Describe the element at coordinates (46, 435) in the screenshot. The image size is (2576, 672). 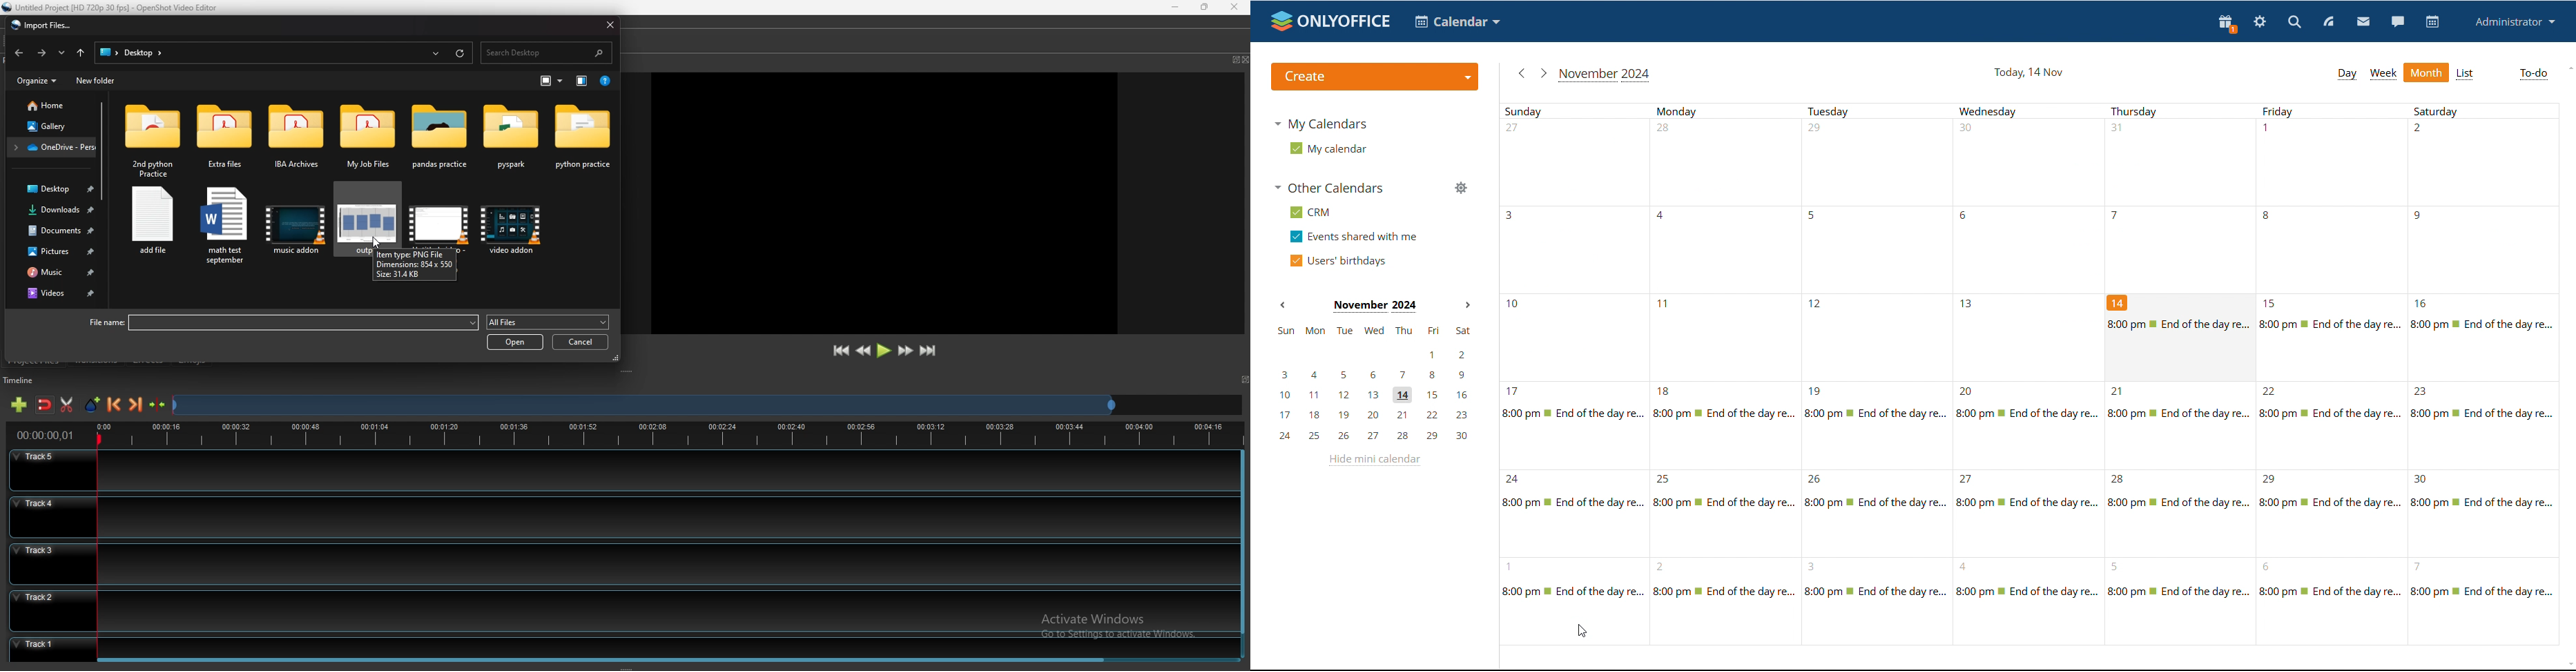
I see `time` at that location.